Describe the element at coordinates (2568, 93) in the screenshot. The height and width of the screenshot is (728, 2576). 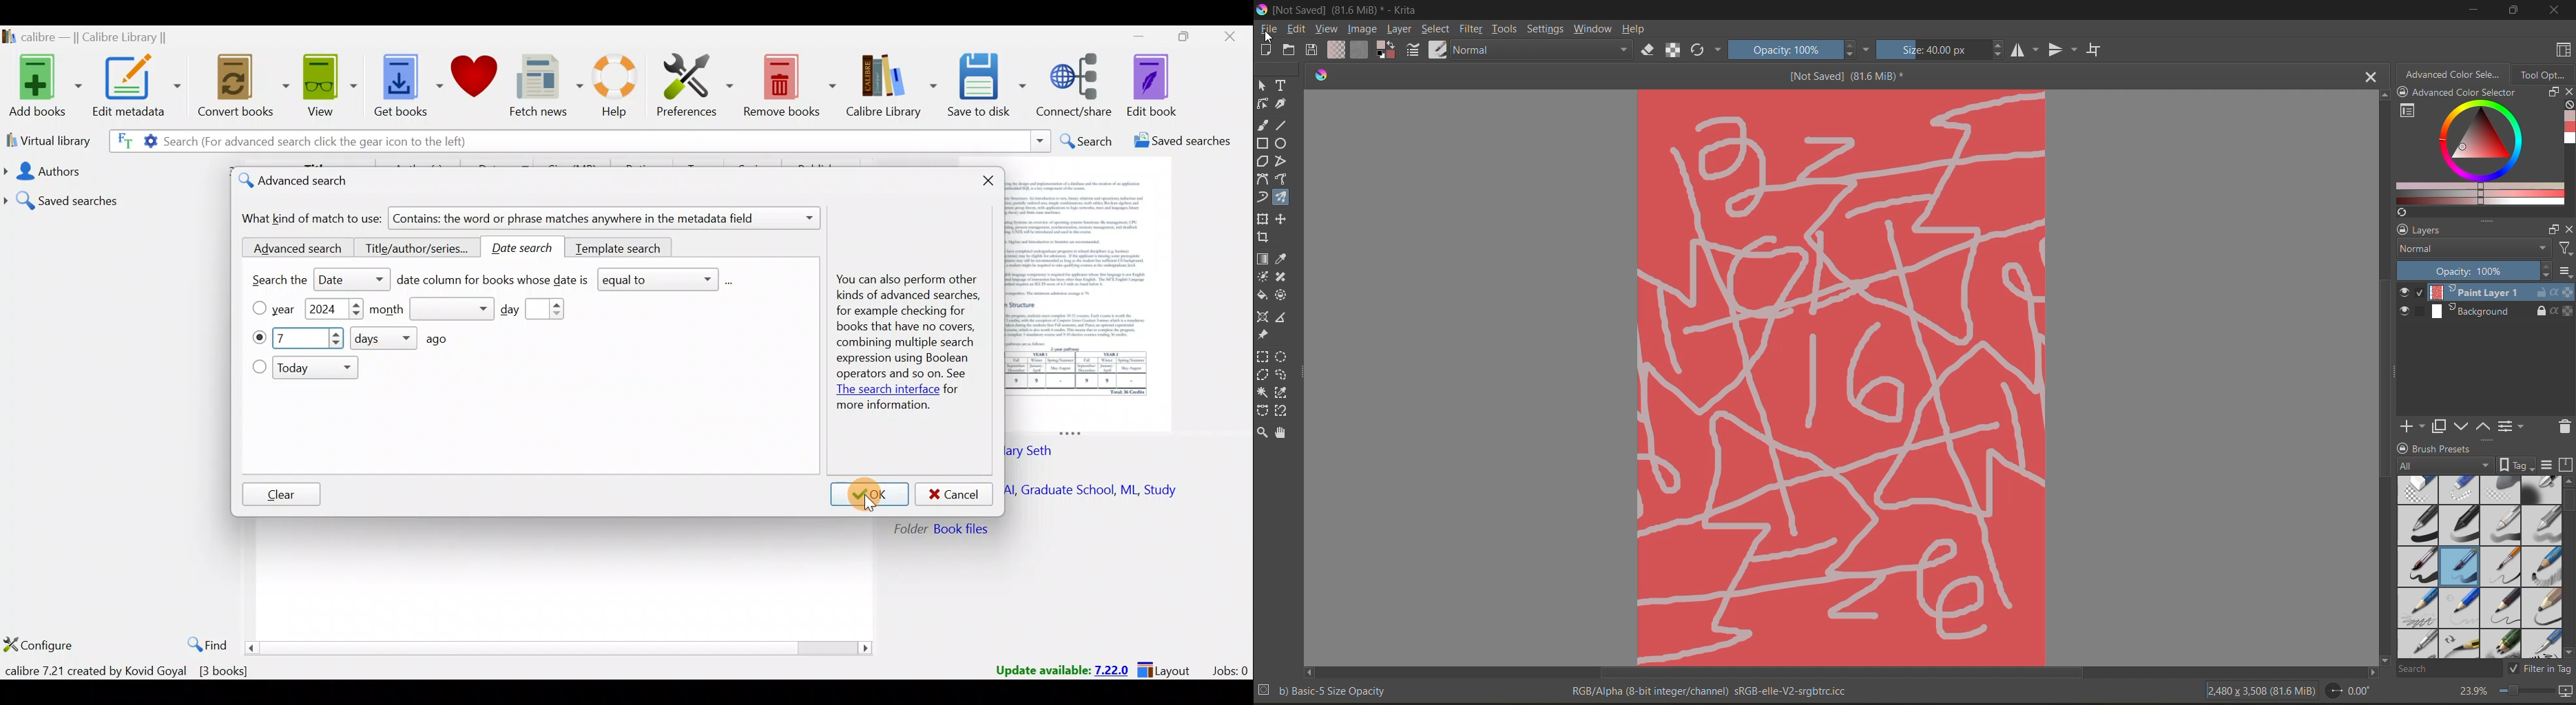
I see `close` at that location.